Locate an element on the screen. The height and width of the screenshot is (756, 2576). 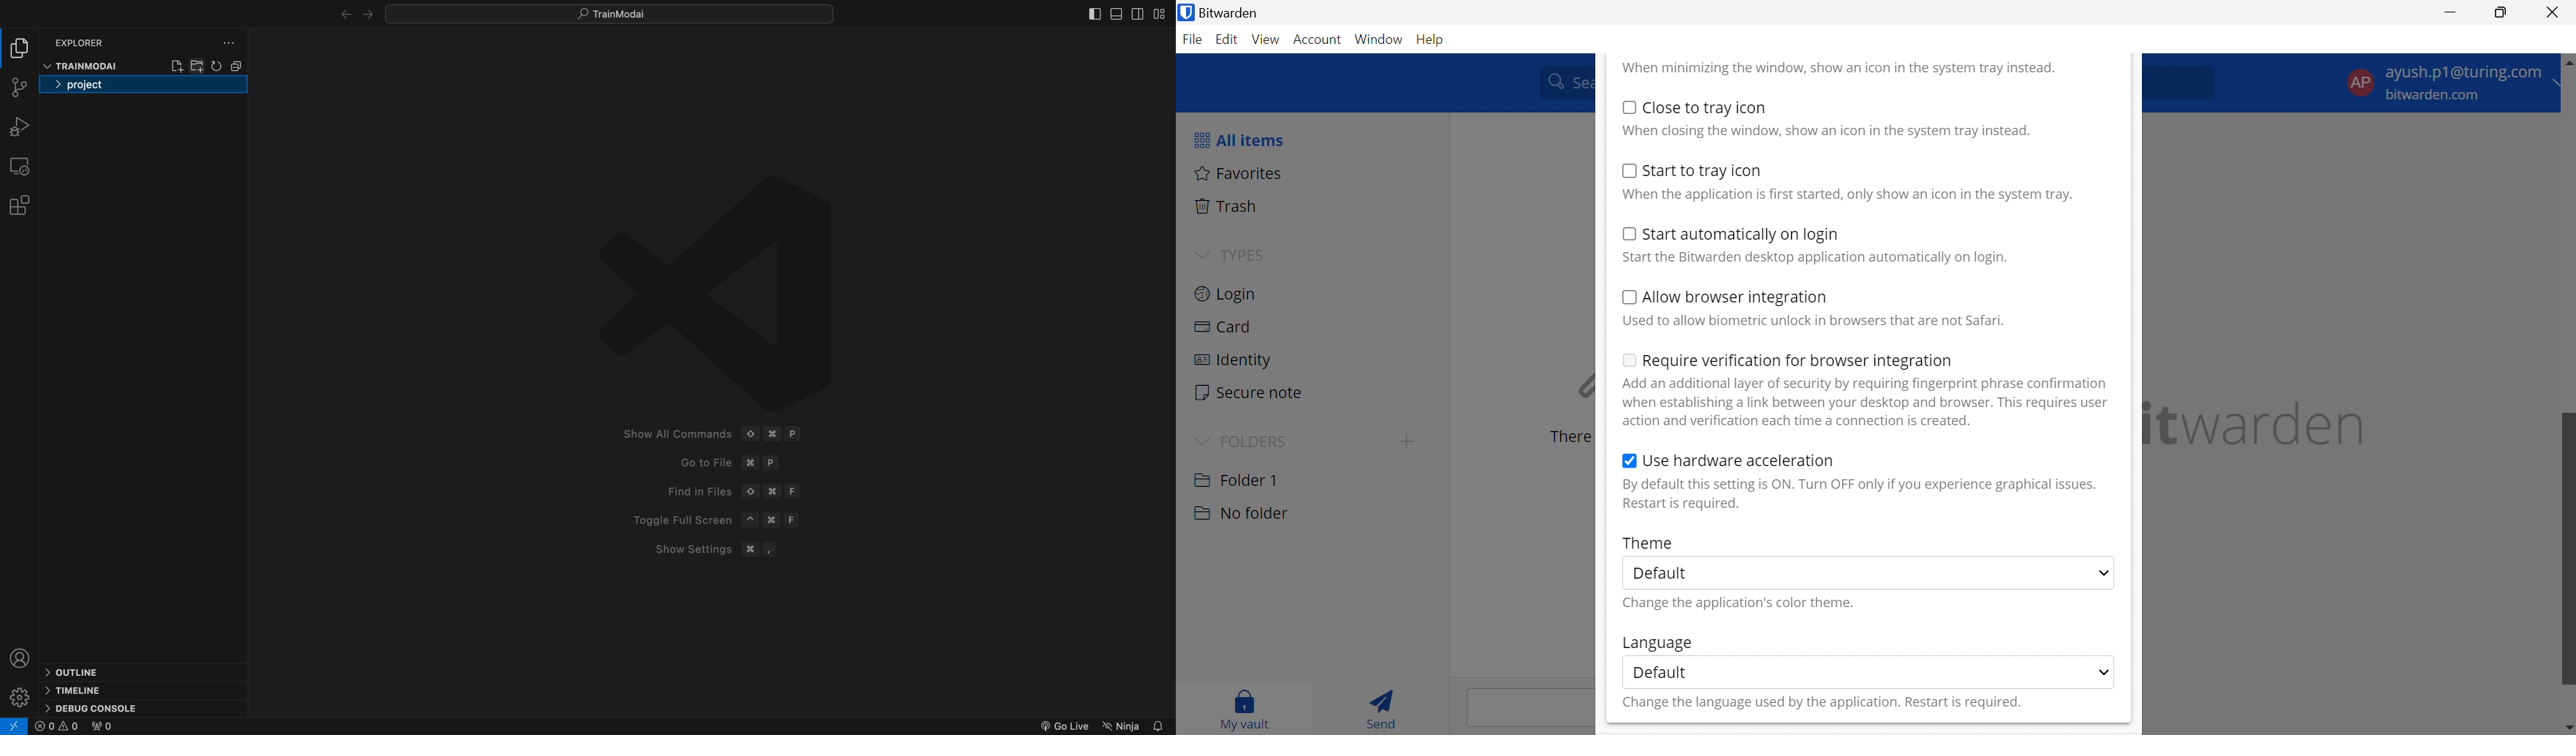
scroll up is located at coordinates (2567, 60).